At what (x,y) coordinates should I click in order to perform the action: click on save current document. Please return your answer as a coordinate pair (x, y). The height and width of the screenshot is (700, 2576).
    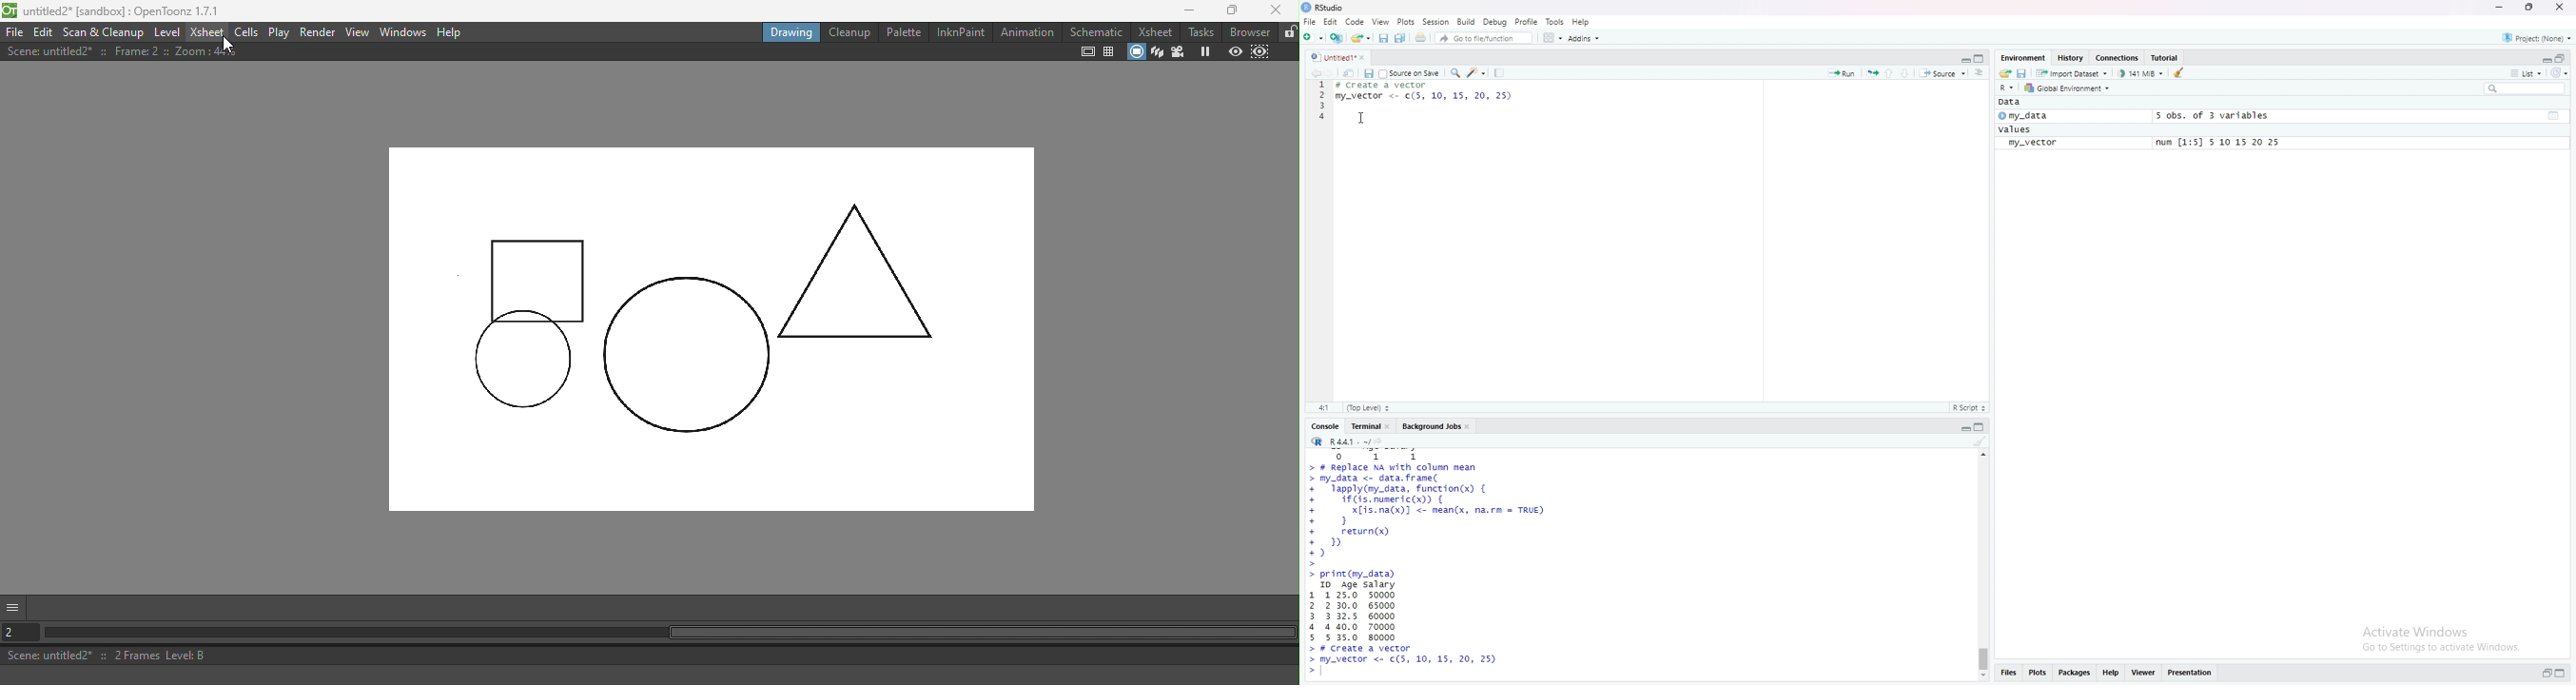
    Looking at the image, I should click on (1383, 39).